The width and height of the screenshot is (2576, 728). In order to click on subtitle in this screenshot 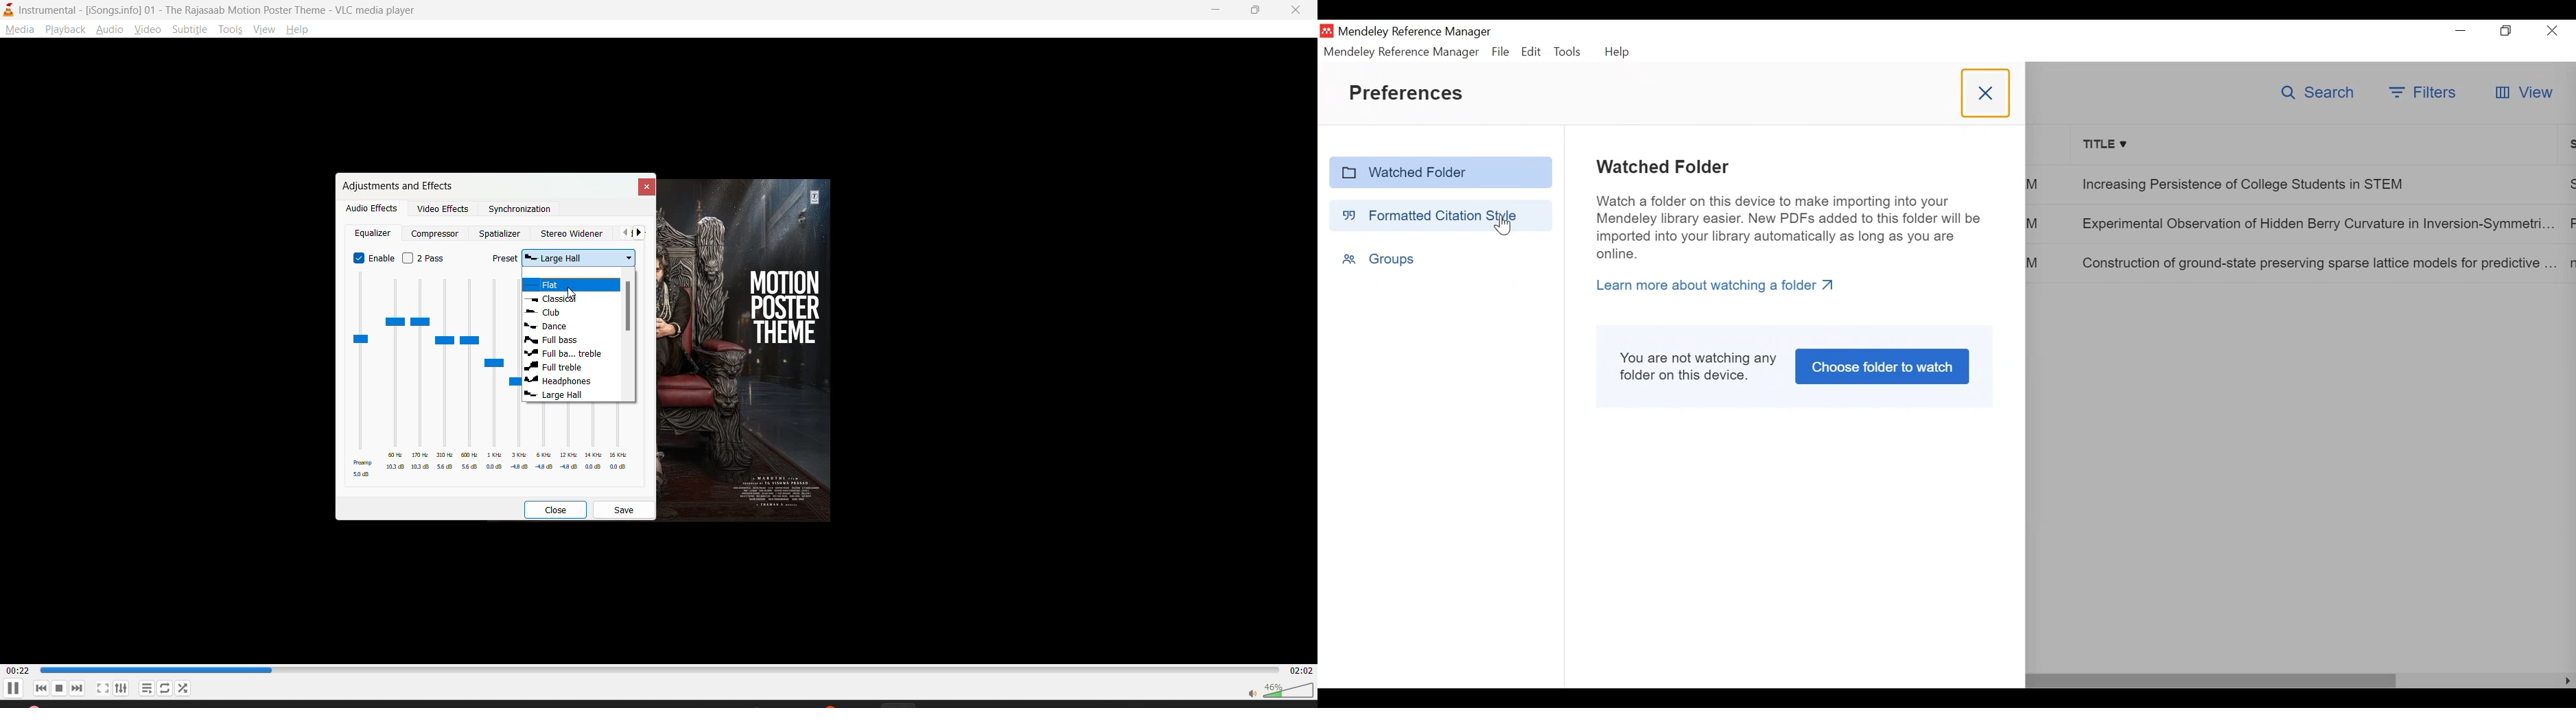, I will do `click(192, 32)`.